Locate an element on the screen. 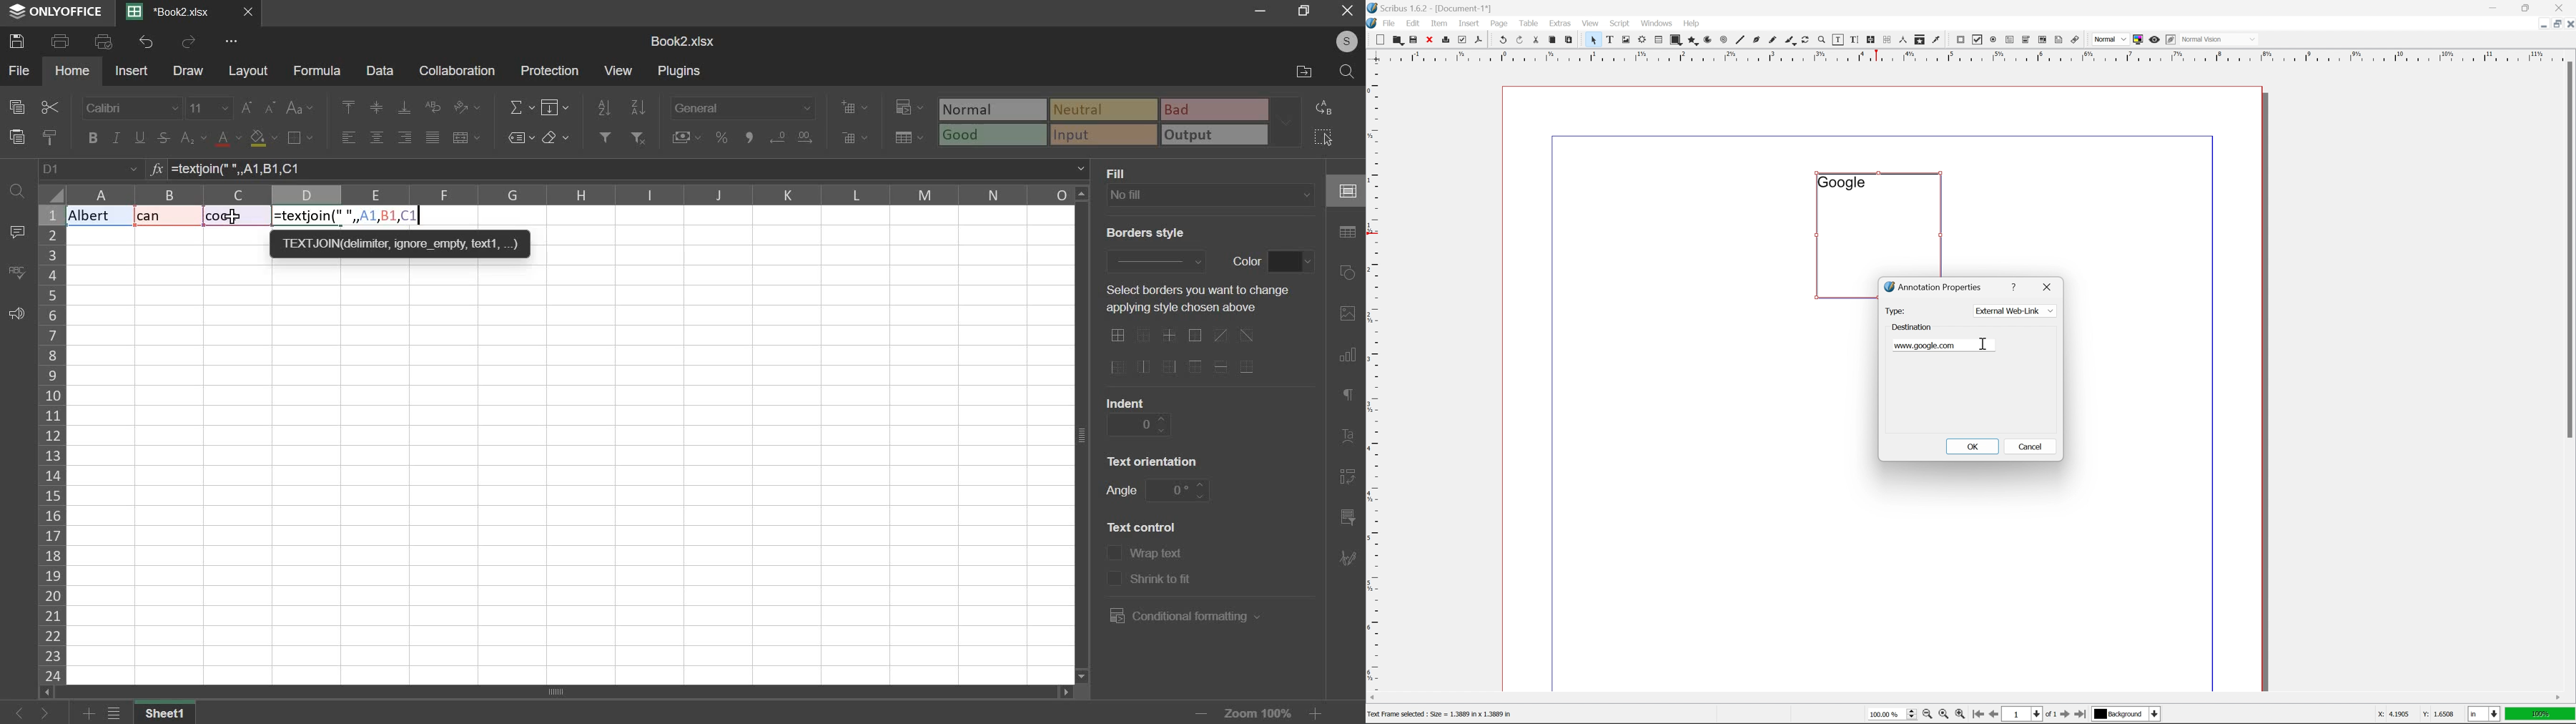 The width and height of the screenshot is (2576, 728). ruler is located at coordinates (1970, 55).